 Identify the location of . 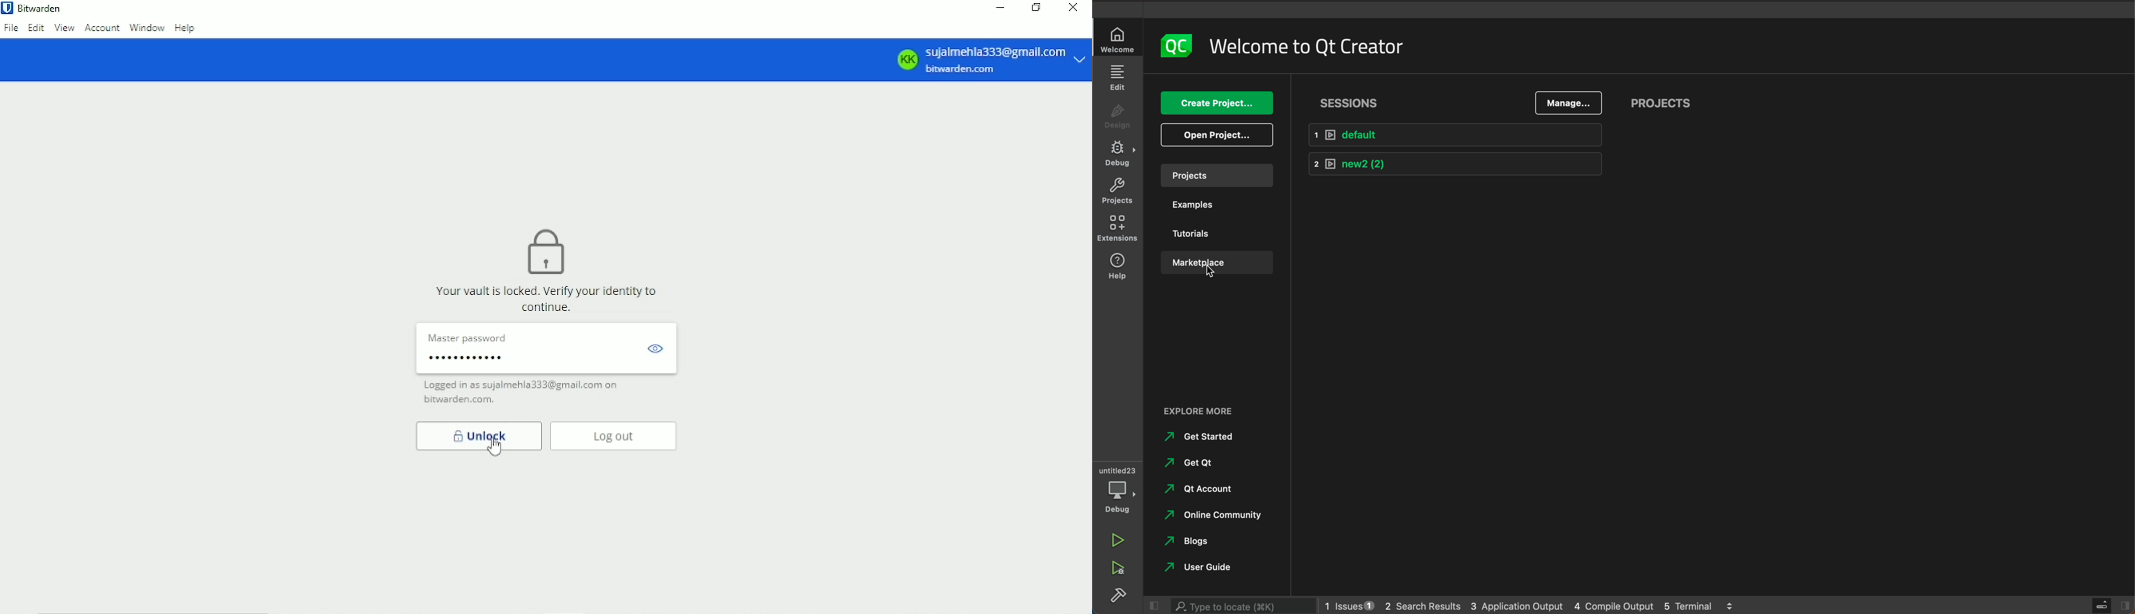
(1202, 462).